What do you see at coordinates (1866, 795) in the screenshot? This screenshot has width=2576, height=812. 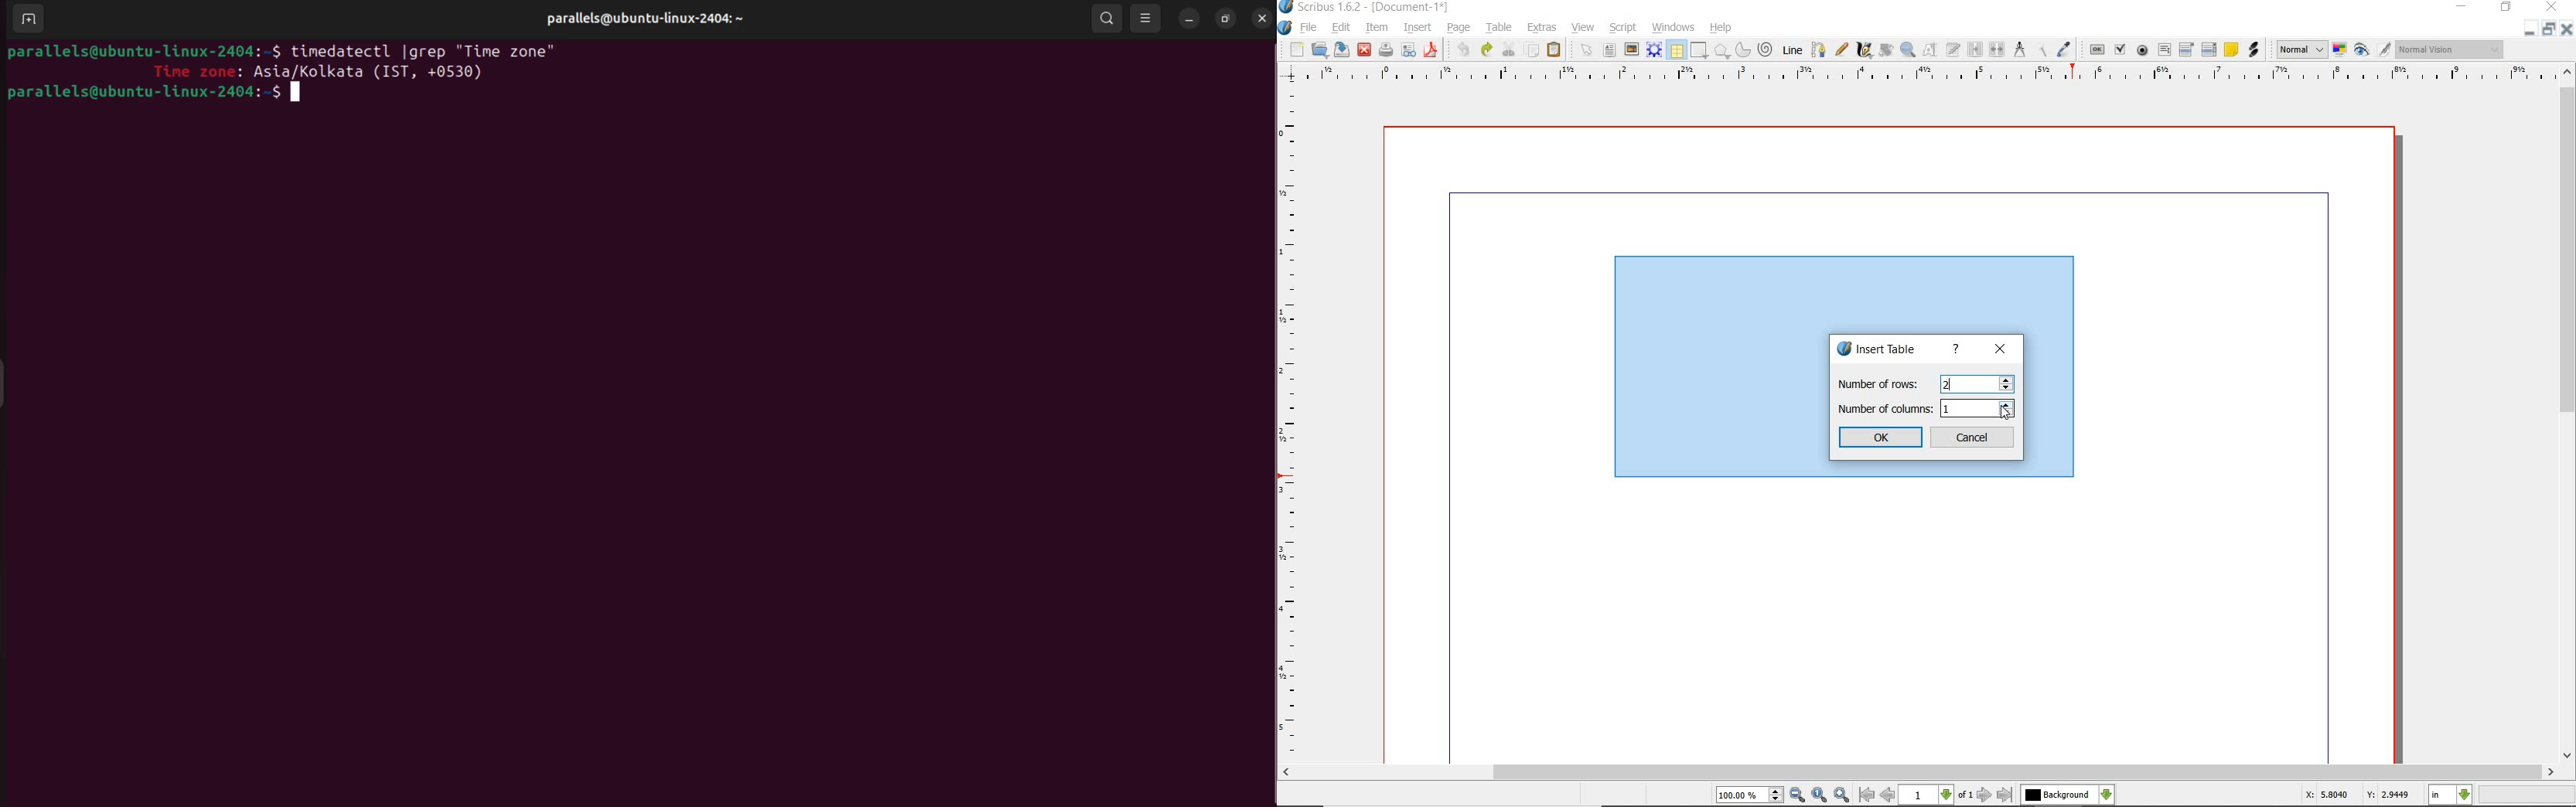 I see `go to first page` at bounding box center [1866, 795].